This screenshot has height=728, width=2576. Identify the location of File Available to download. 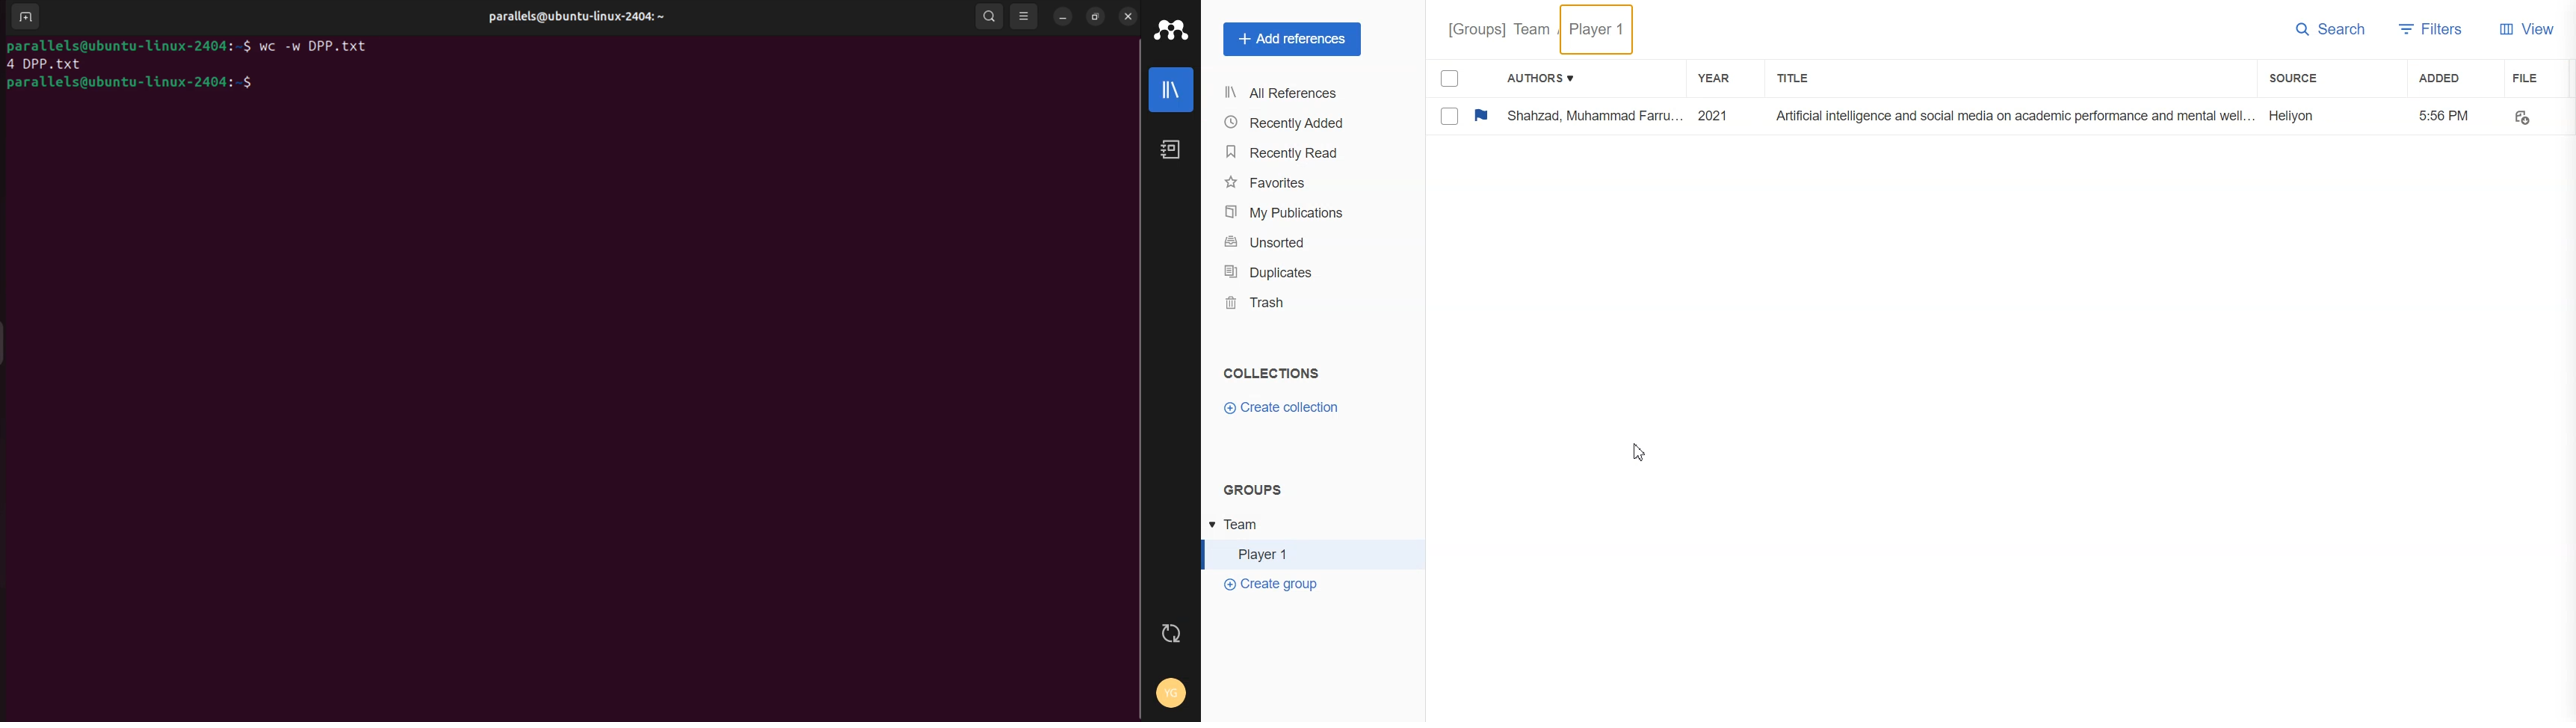
(2524, 116).